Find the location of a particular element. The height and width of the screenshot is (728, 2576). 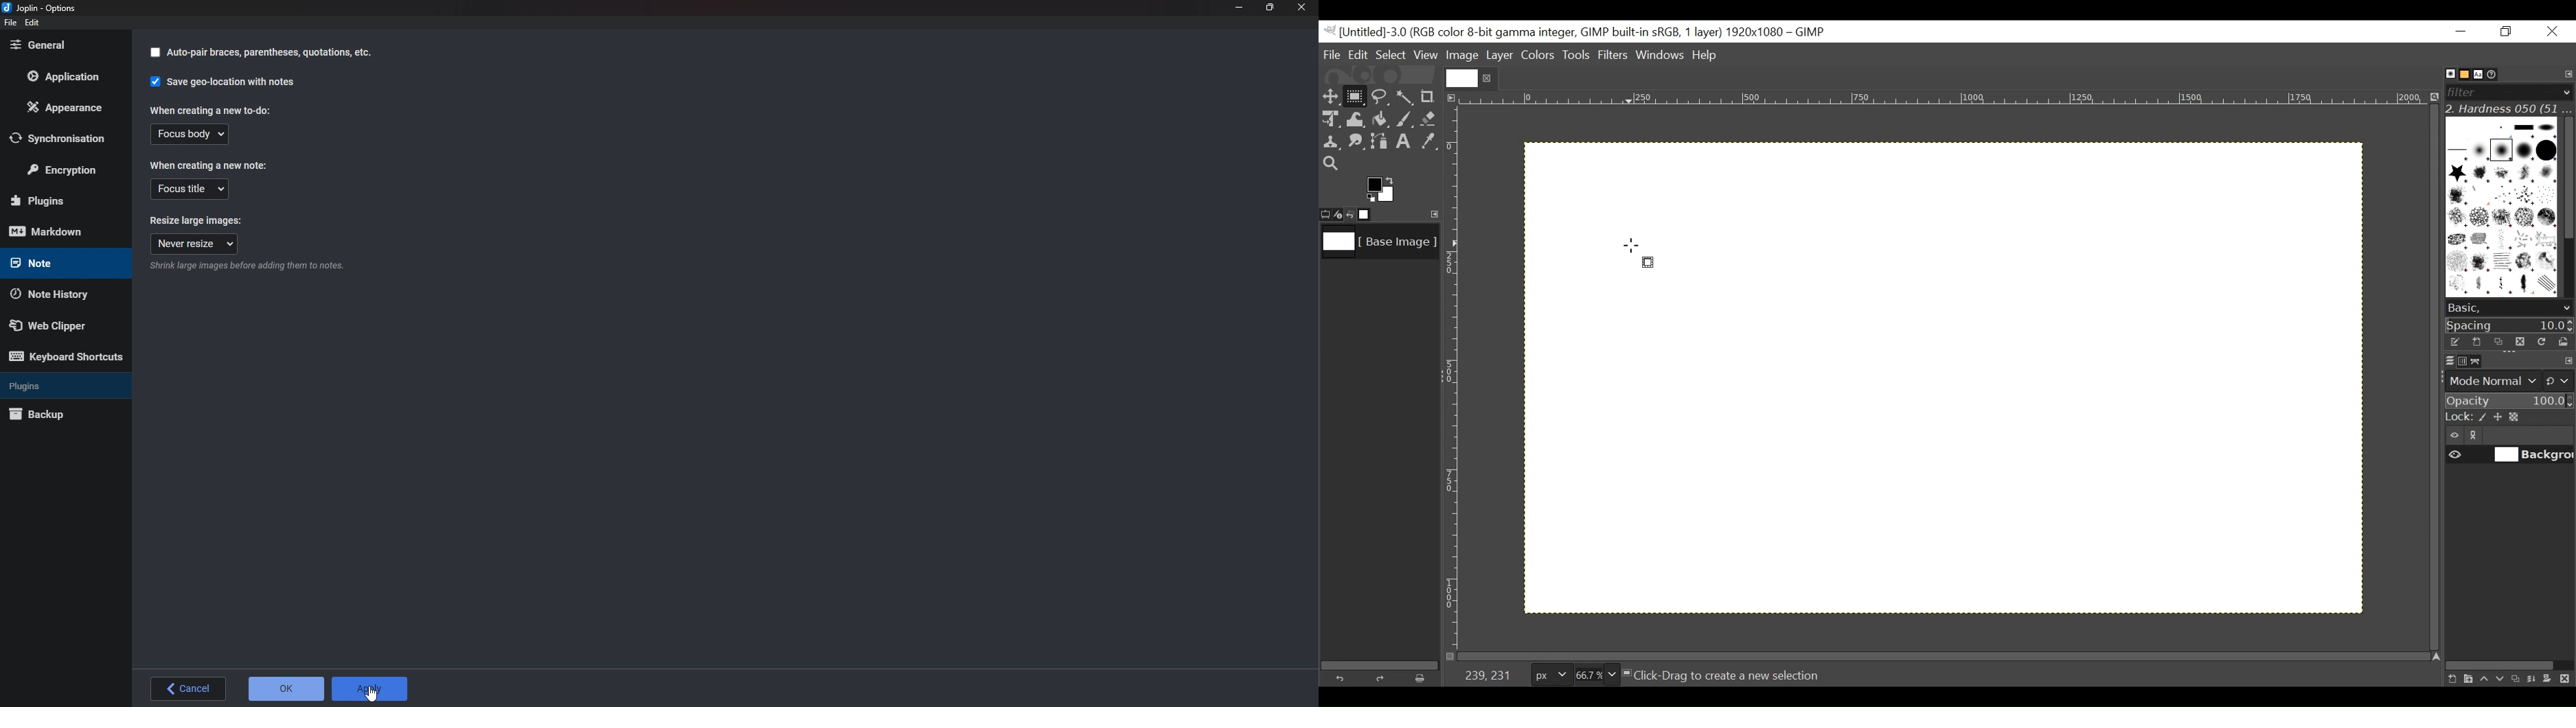

Plugins is located at coordinates (62, 387).